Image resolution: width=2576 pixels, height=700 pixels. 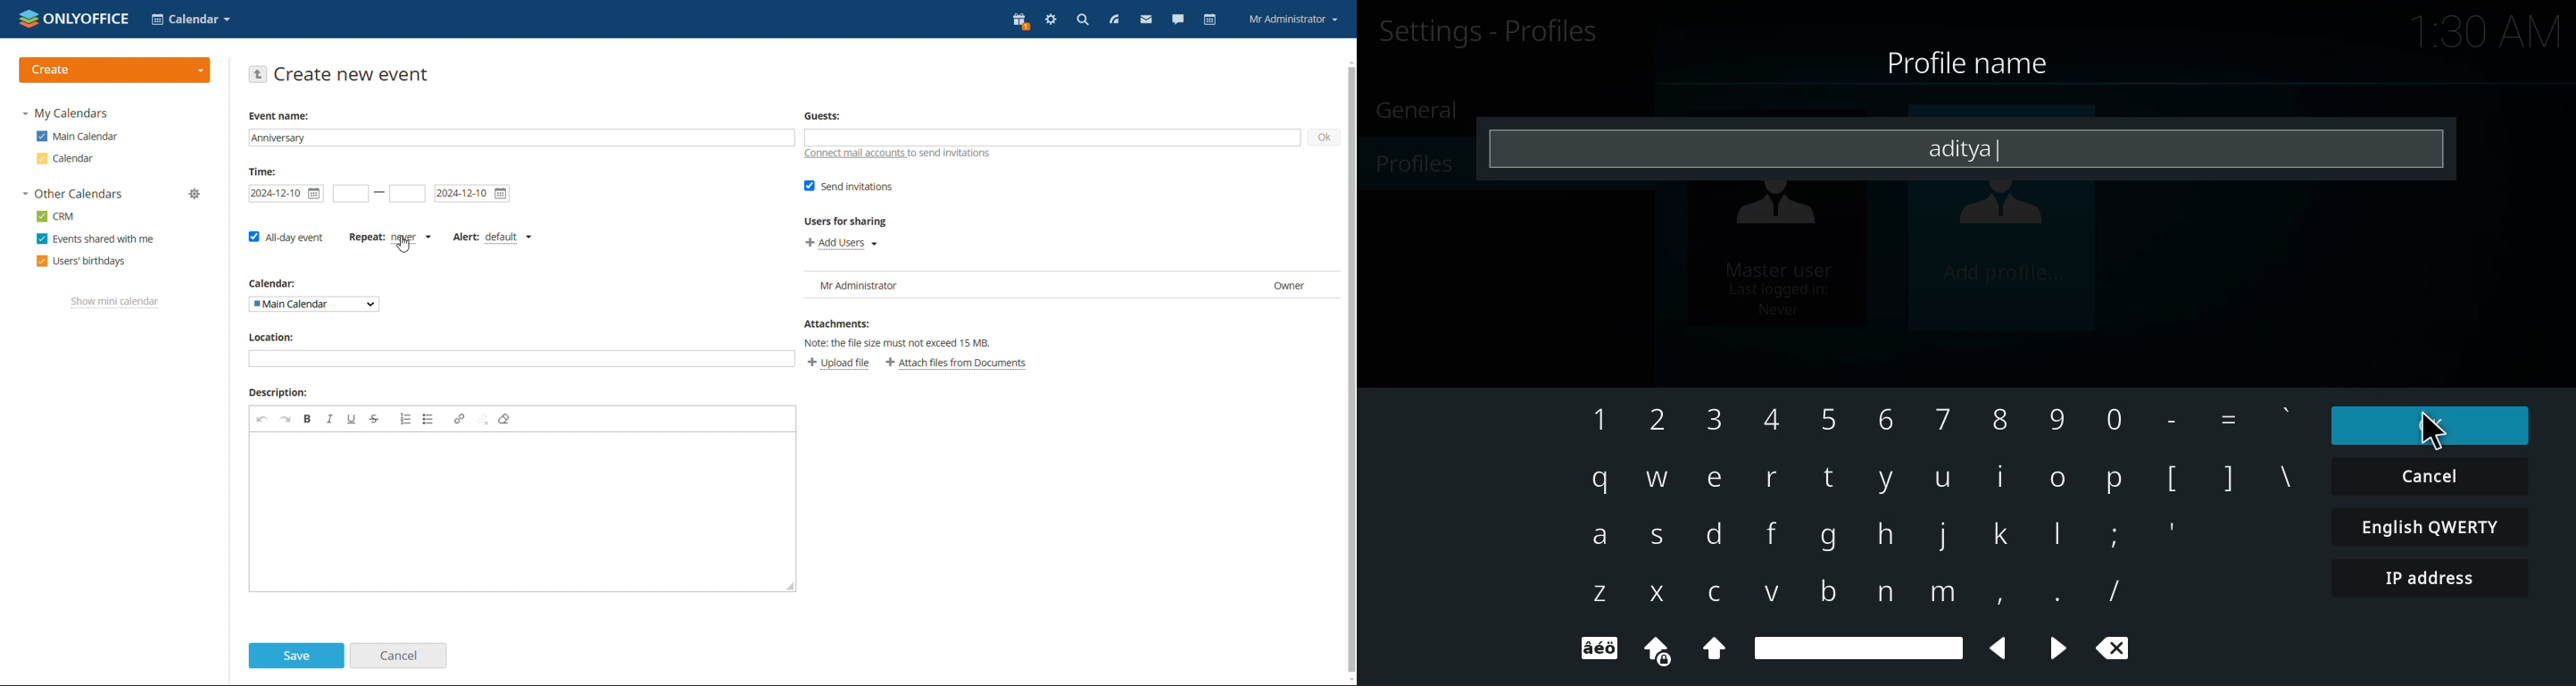 What do you see at coordinates (1946, 536) in the screenshot?
I see `j` at bounding box center [1946, 536].